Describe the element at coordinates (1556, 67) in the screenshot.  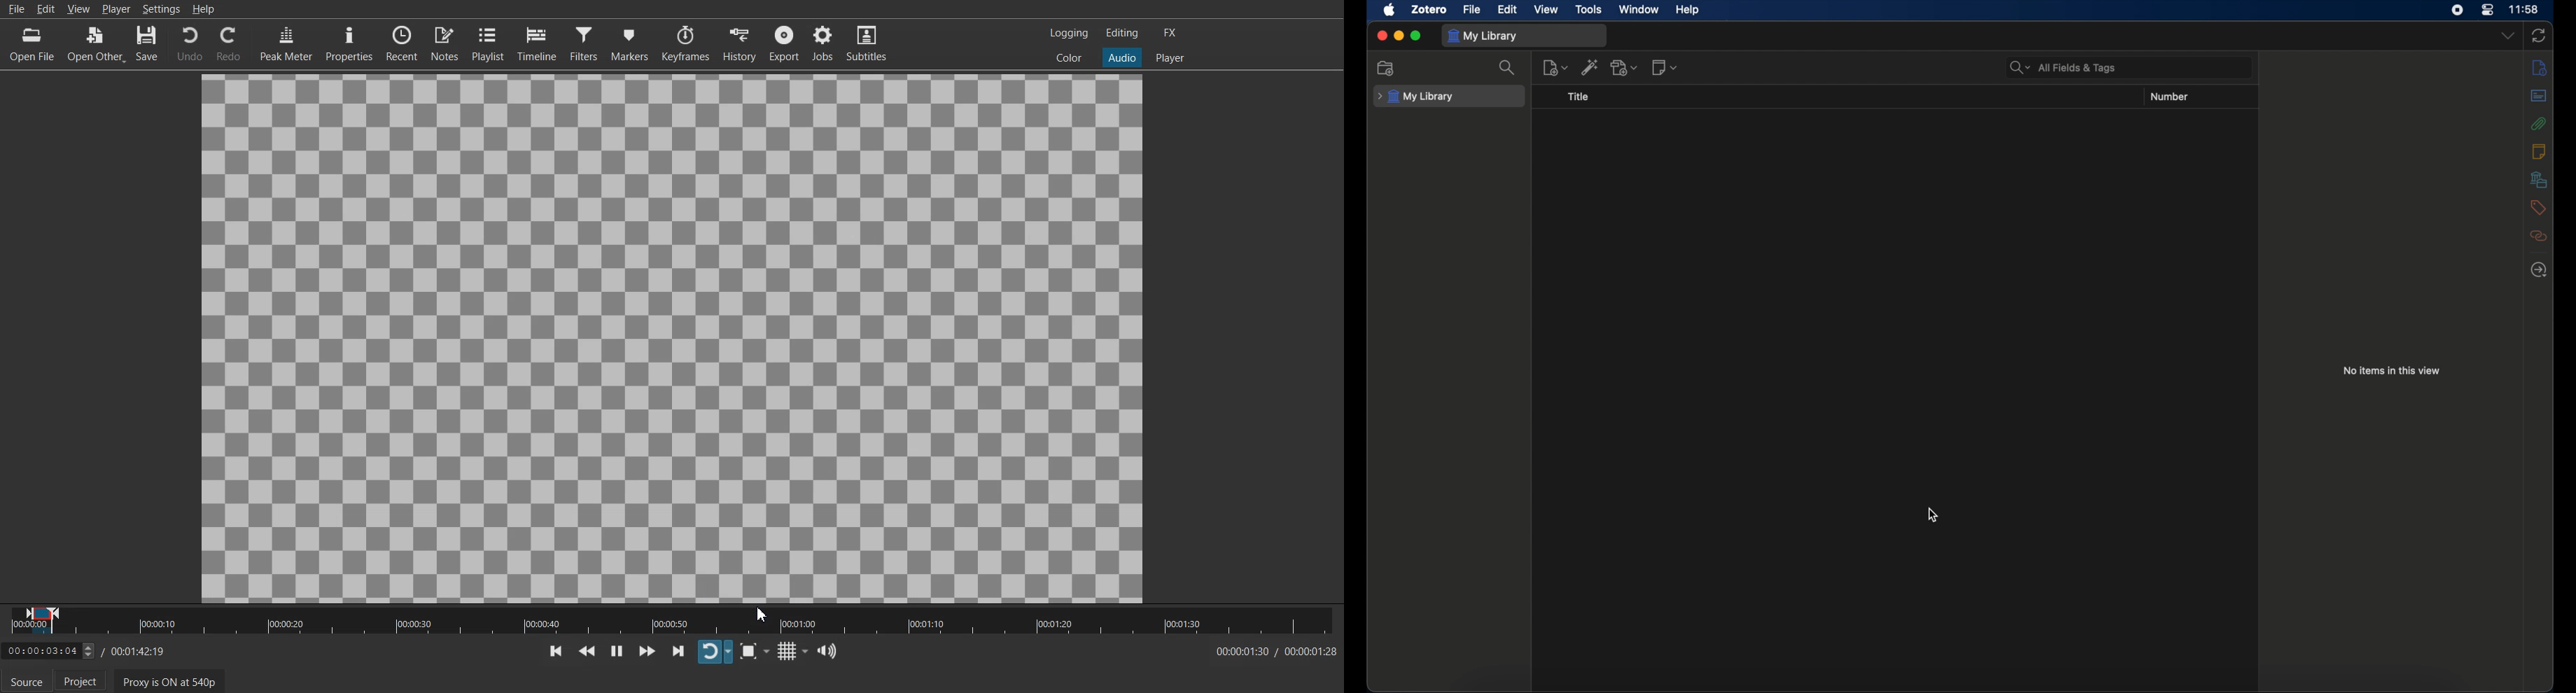
I see `new item` at that location.